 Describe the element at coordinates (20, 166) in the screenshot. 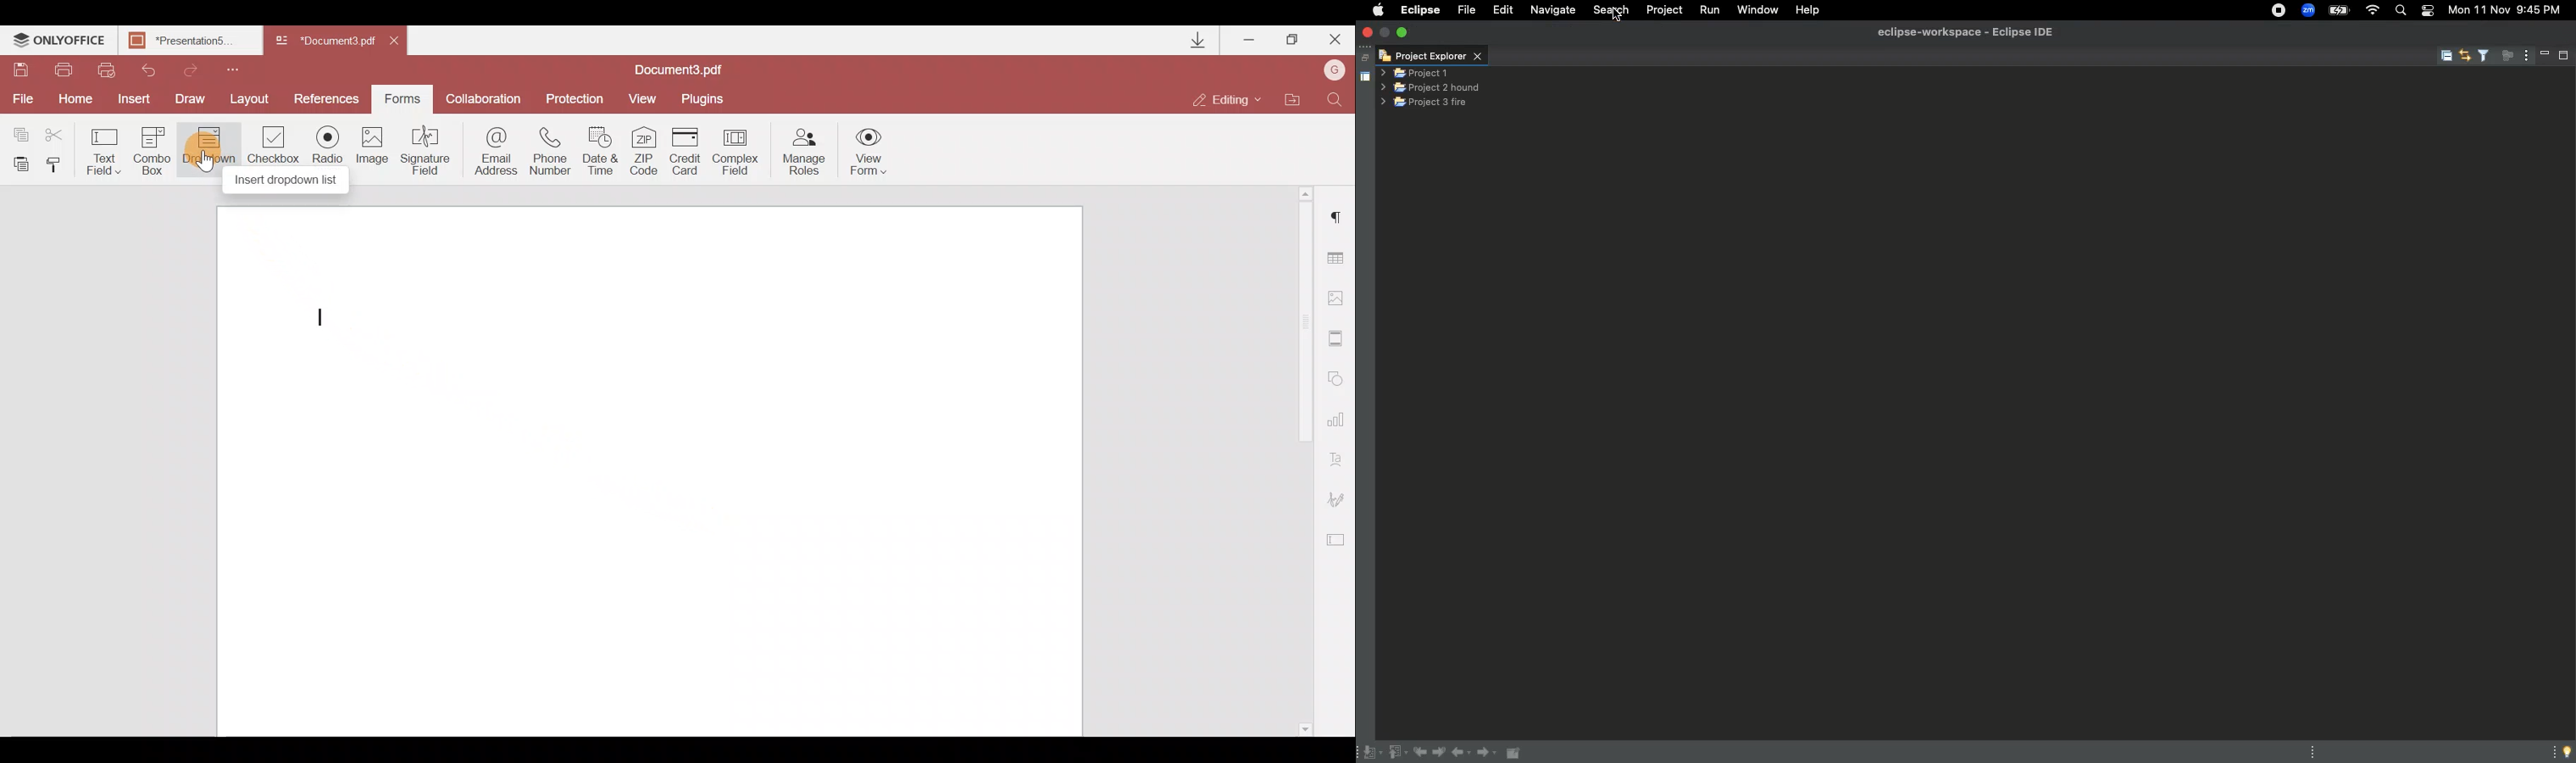

I see `Paste` at that location.